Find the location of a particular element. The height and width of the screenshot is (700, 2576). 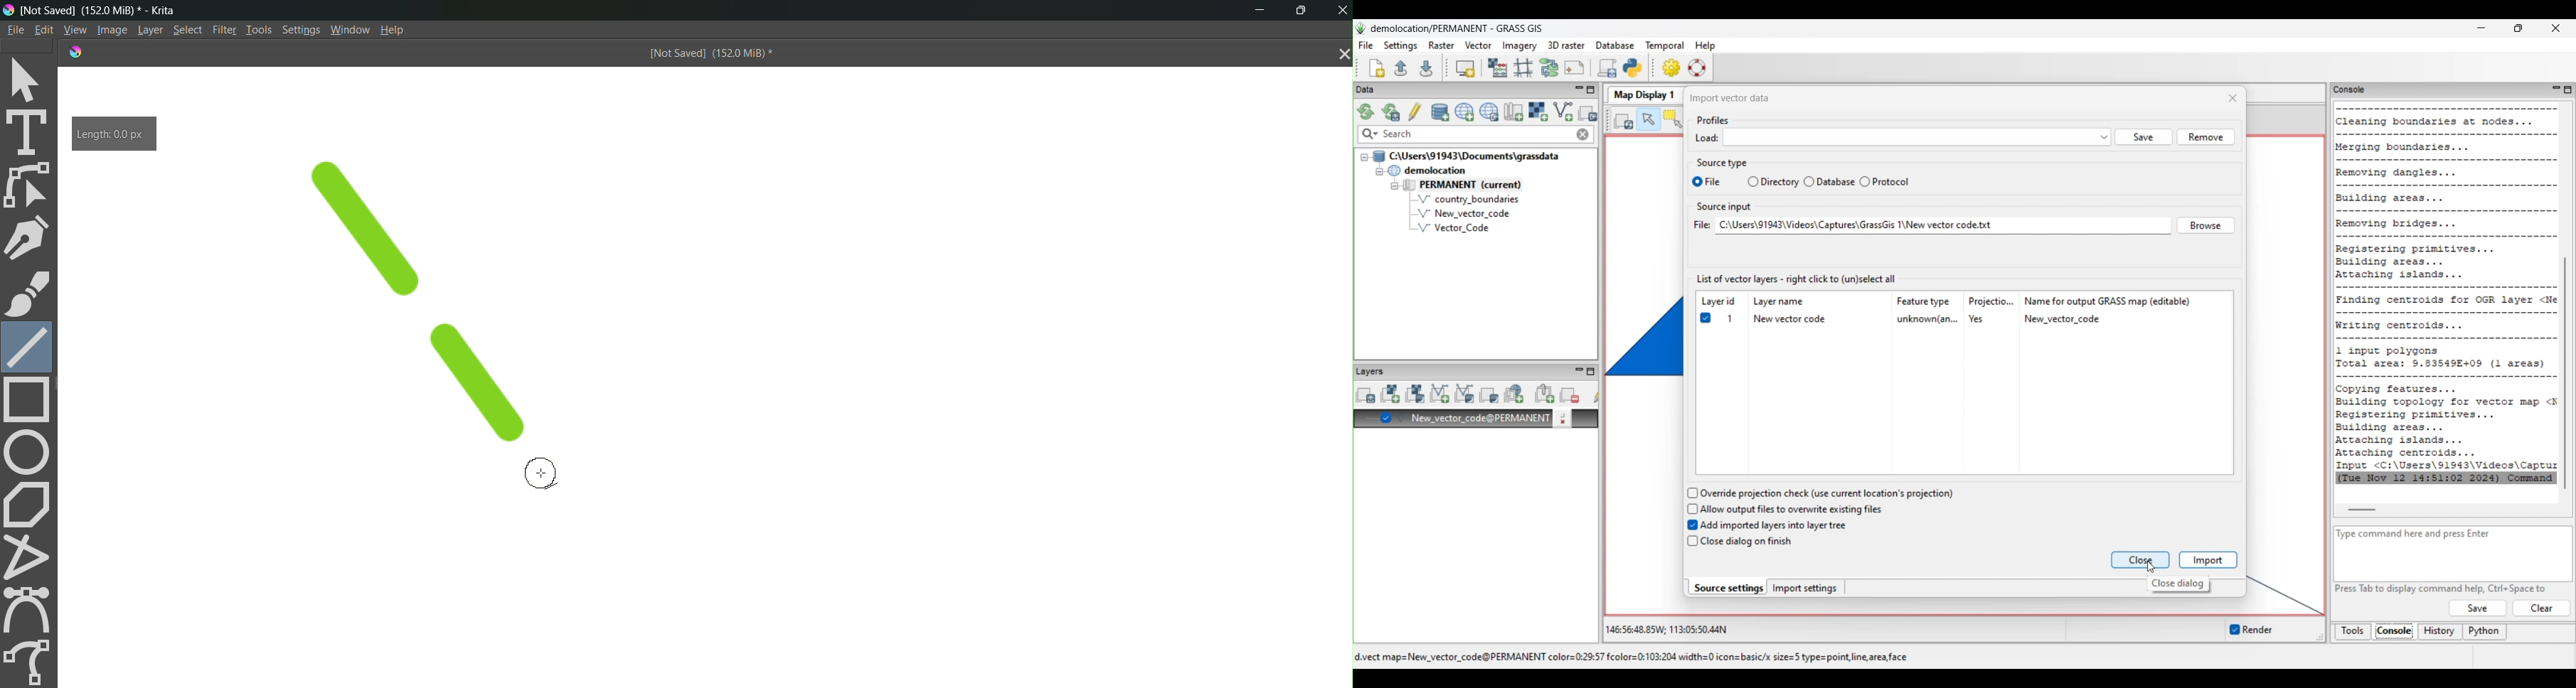

Length is located at coordinates (124, 134).